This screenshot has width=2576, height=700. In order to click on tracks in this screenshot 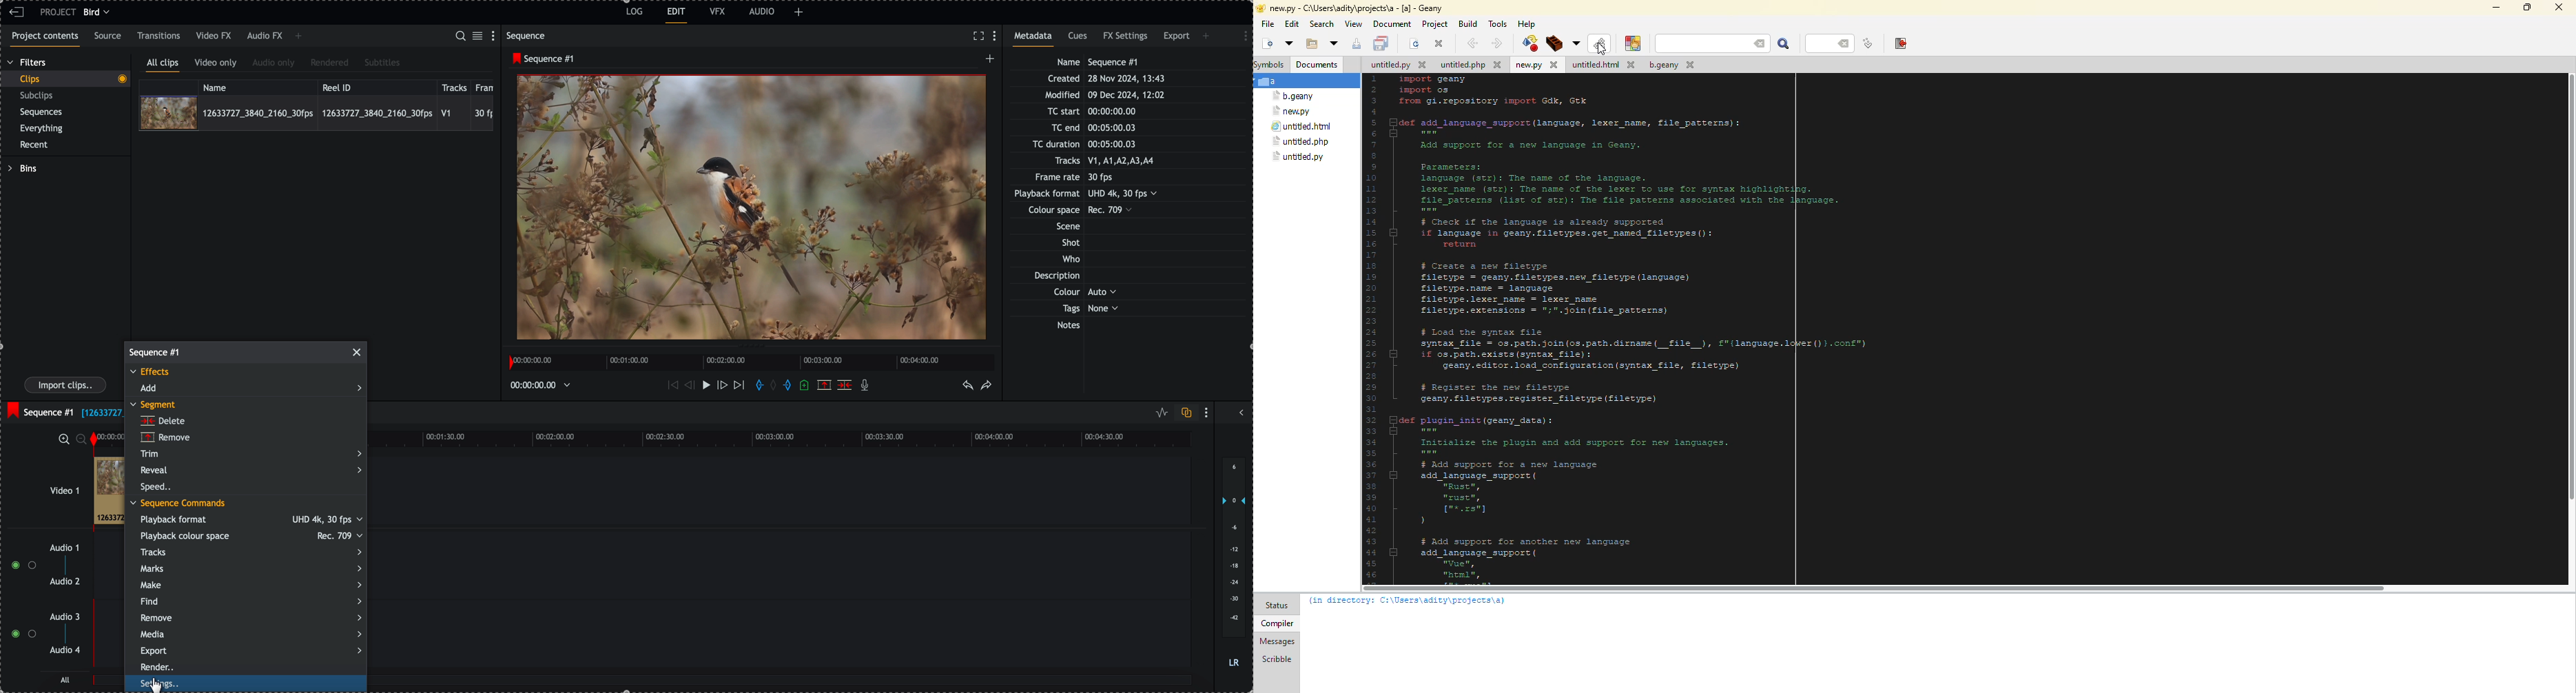, I will do `click(455, 86)`.